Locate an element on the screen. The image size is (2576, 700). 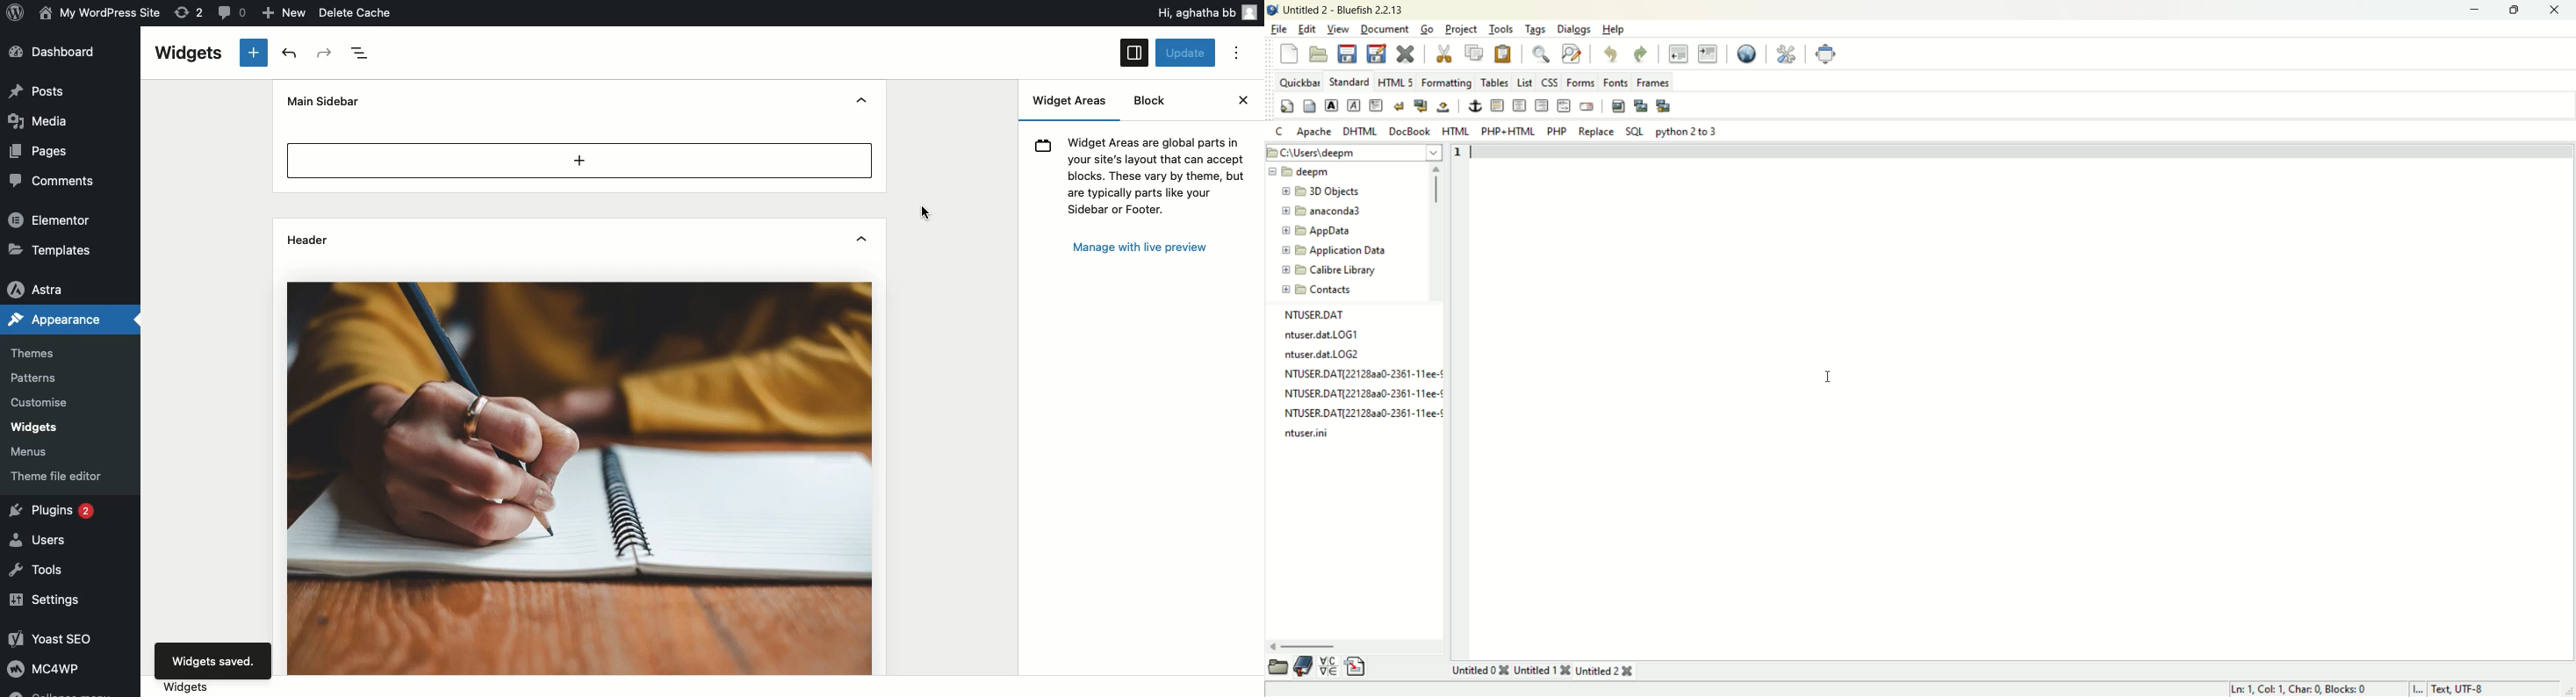
Block is located at coordinates (1147, 102).